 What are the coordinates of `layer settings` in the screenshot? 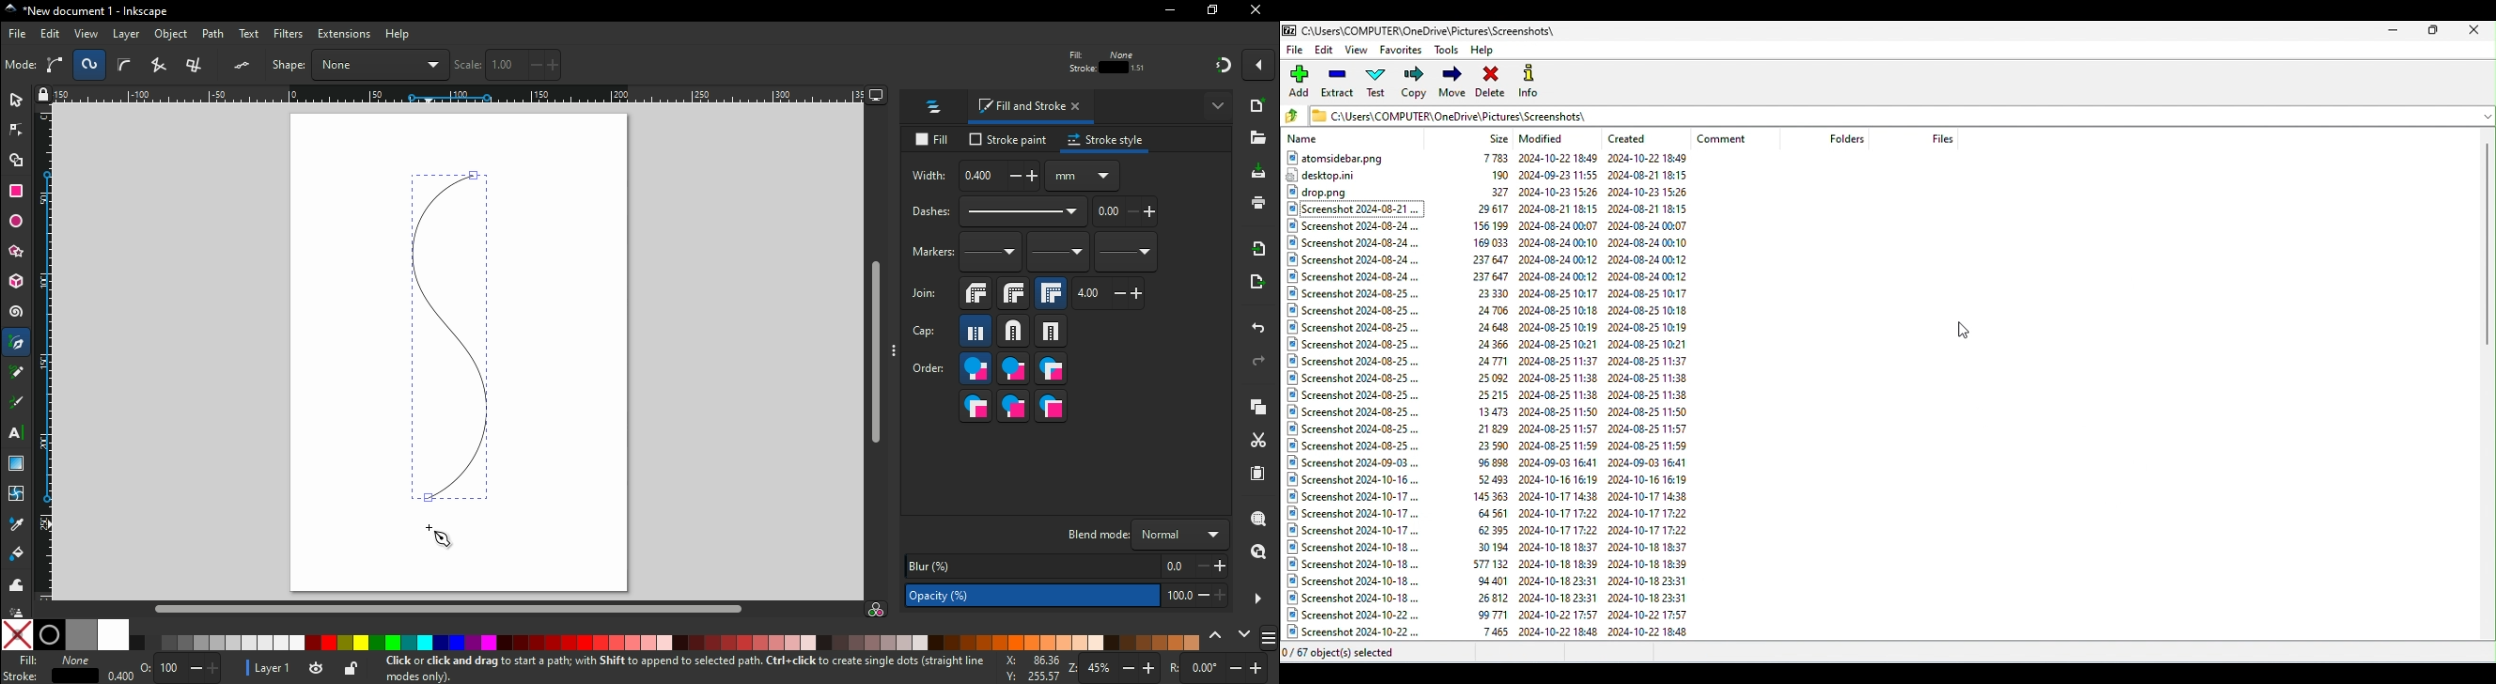 It's located at (302, 669).